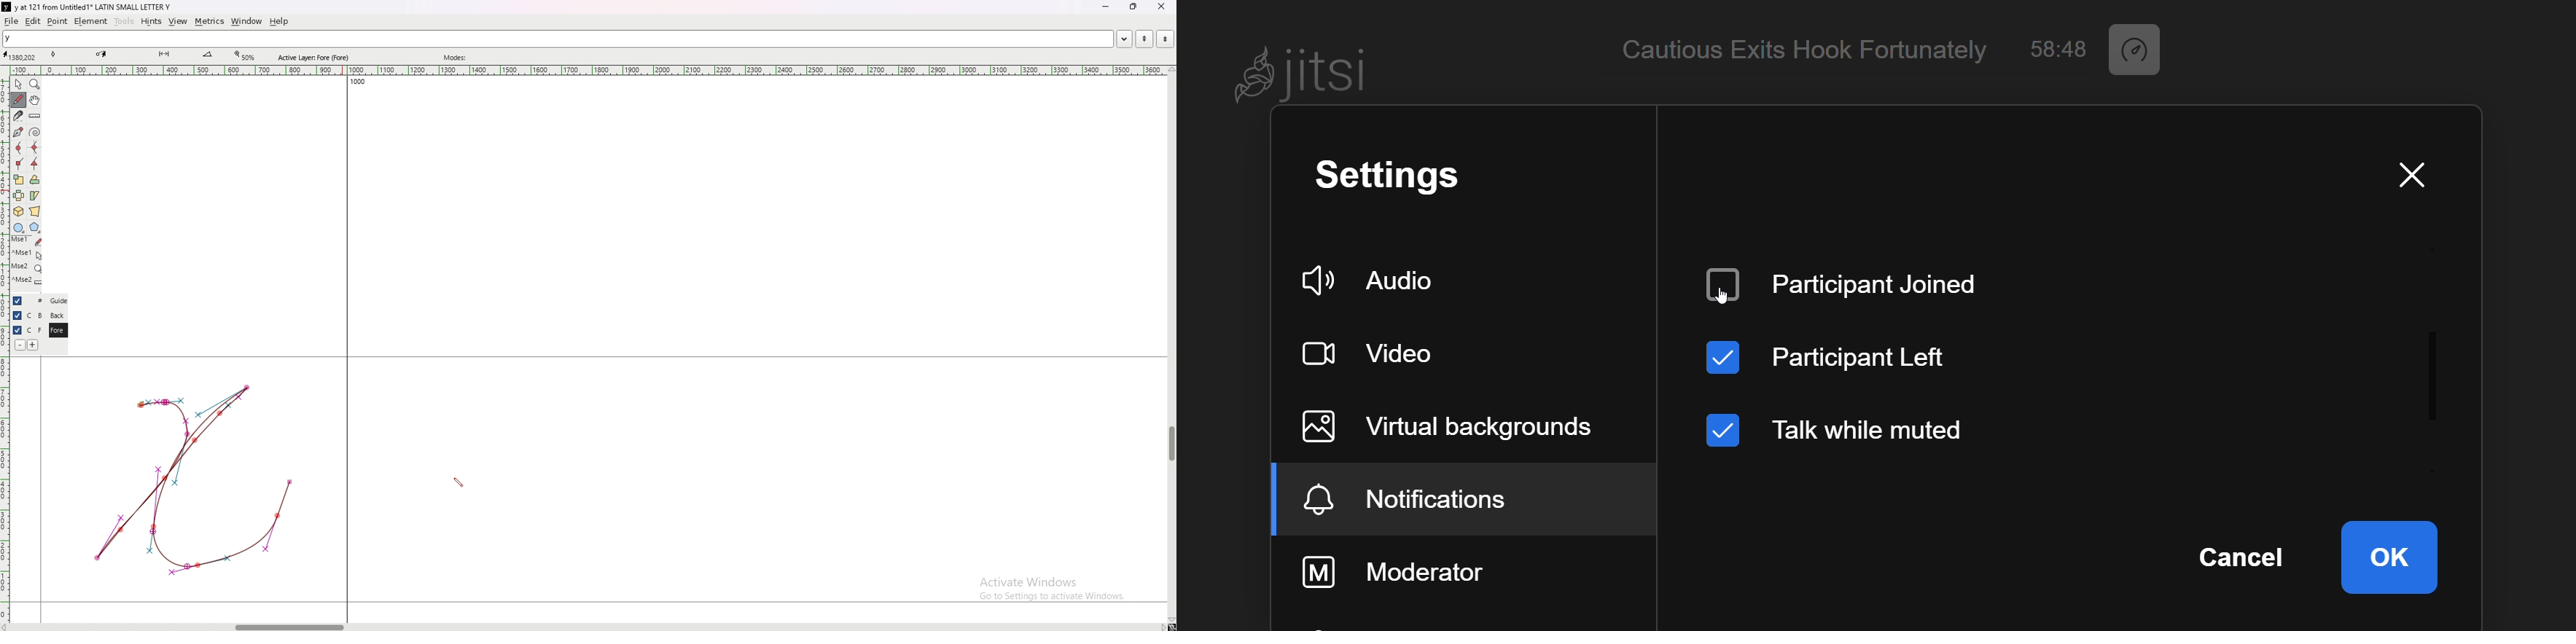 Image resolution: width=2576 pixels, height=644 pixels. I want to click on edit, so click(33, 21).